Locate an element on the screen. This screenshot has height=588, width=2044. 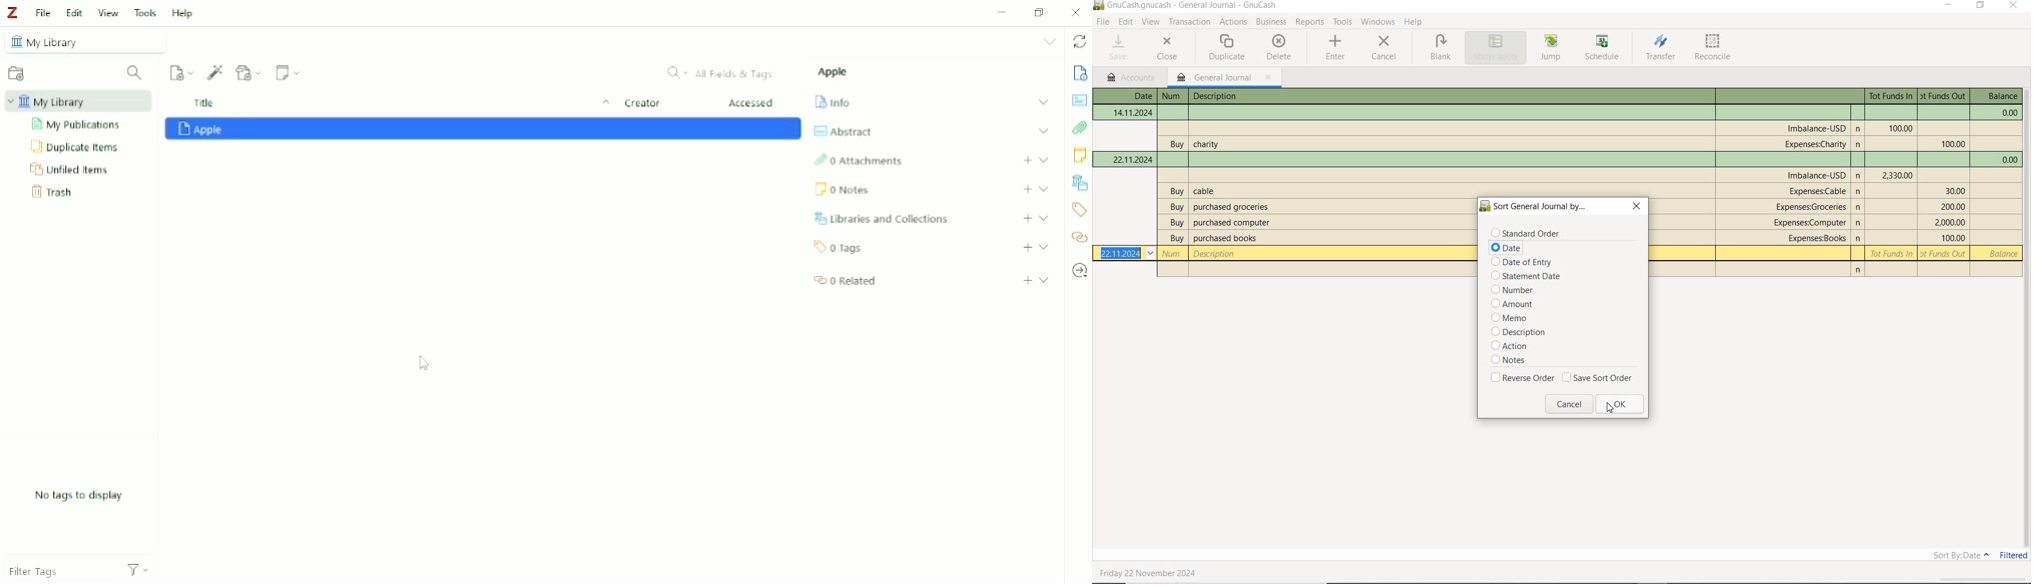
Tot Funds Out is located at coordinates (1950, 222).